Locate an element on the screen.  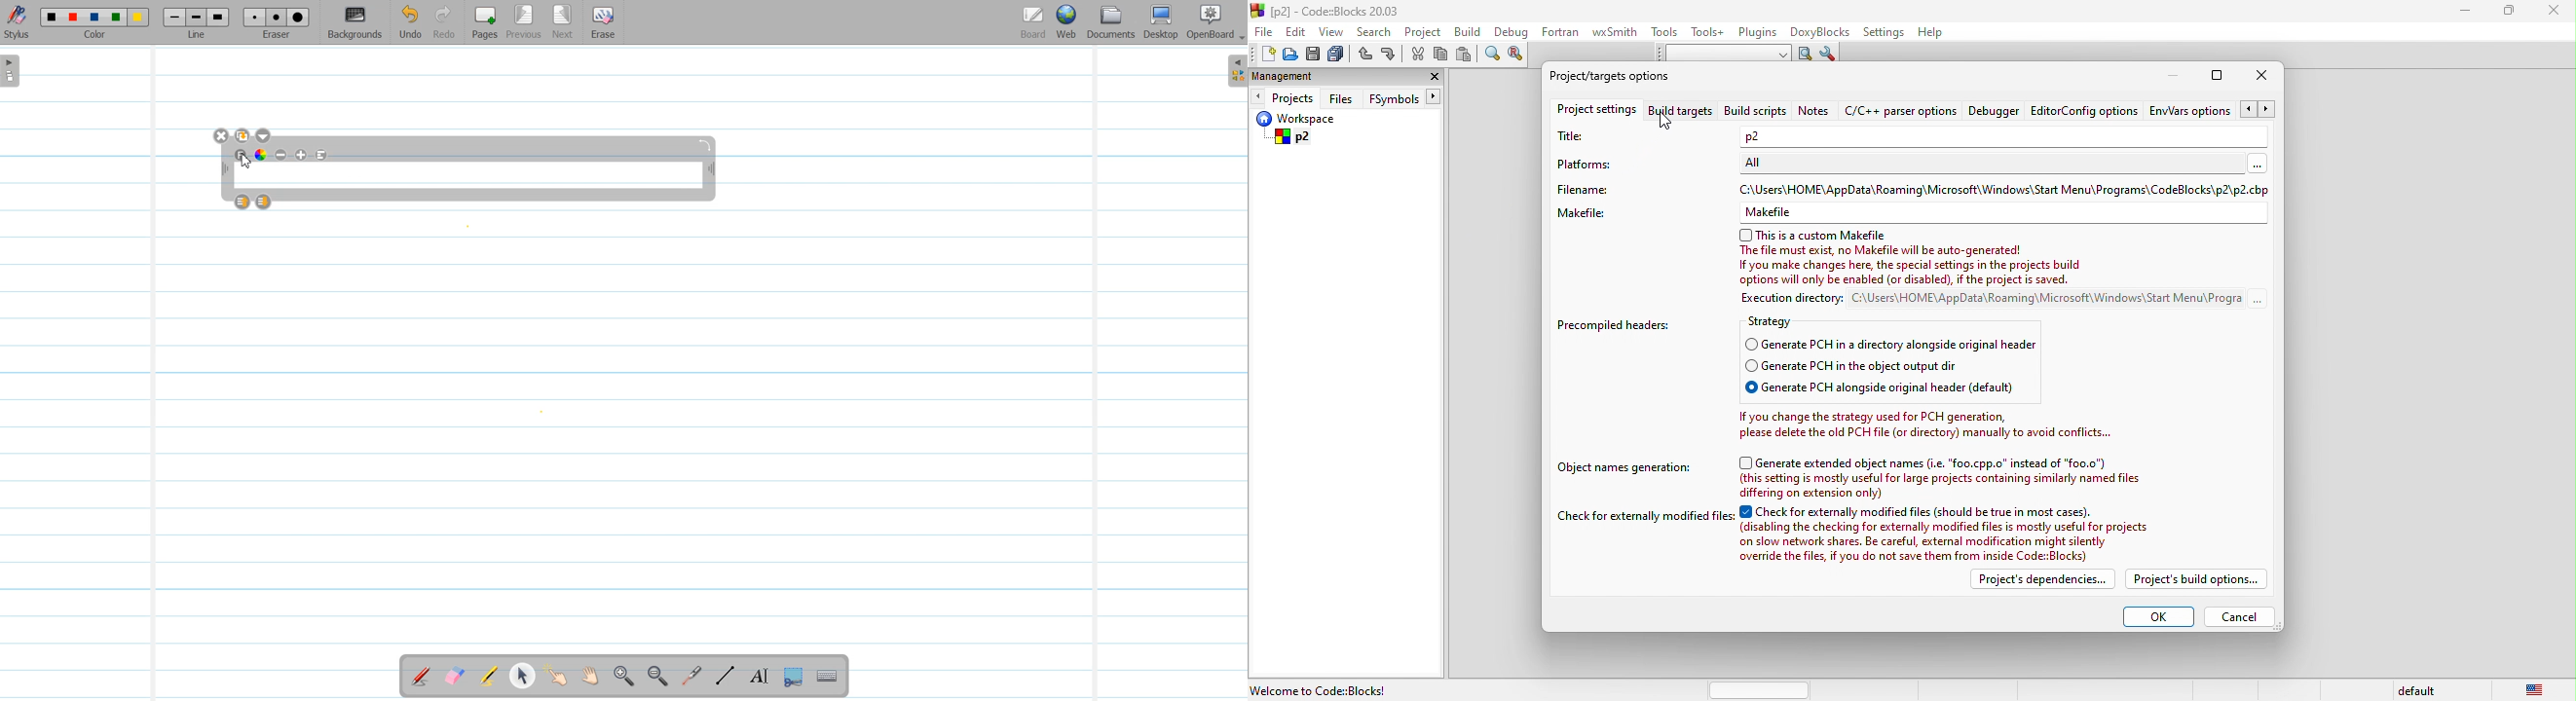
wxsmith is located at coordinates (1615, 32).